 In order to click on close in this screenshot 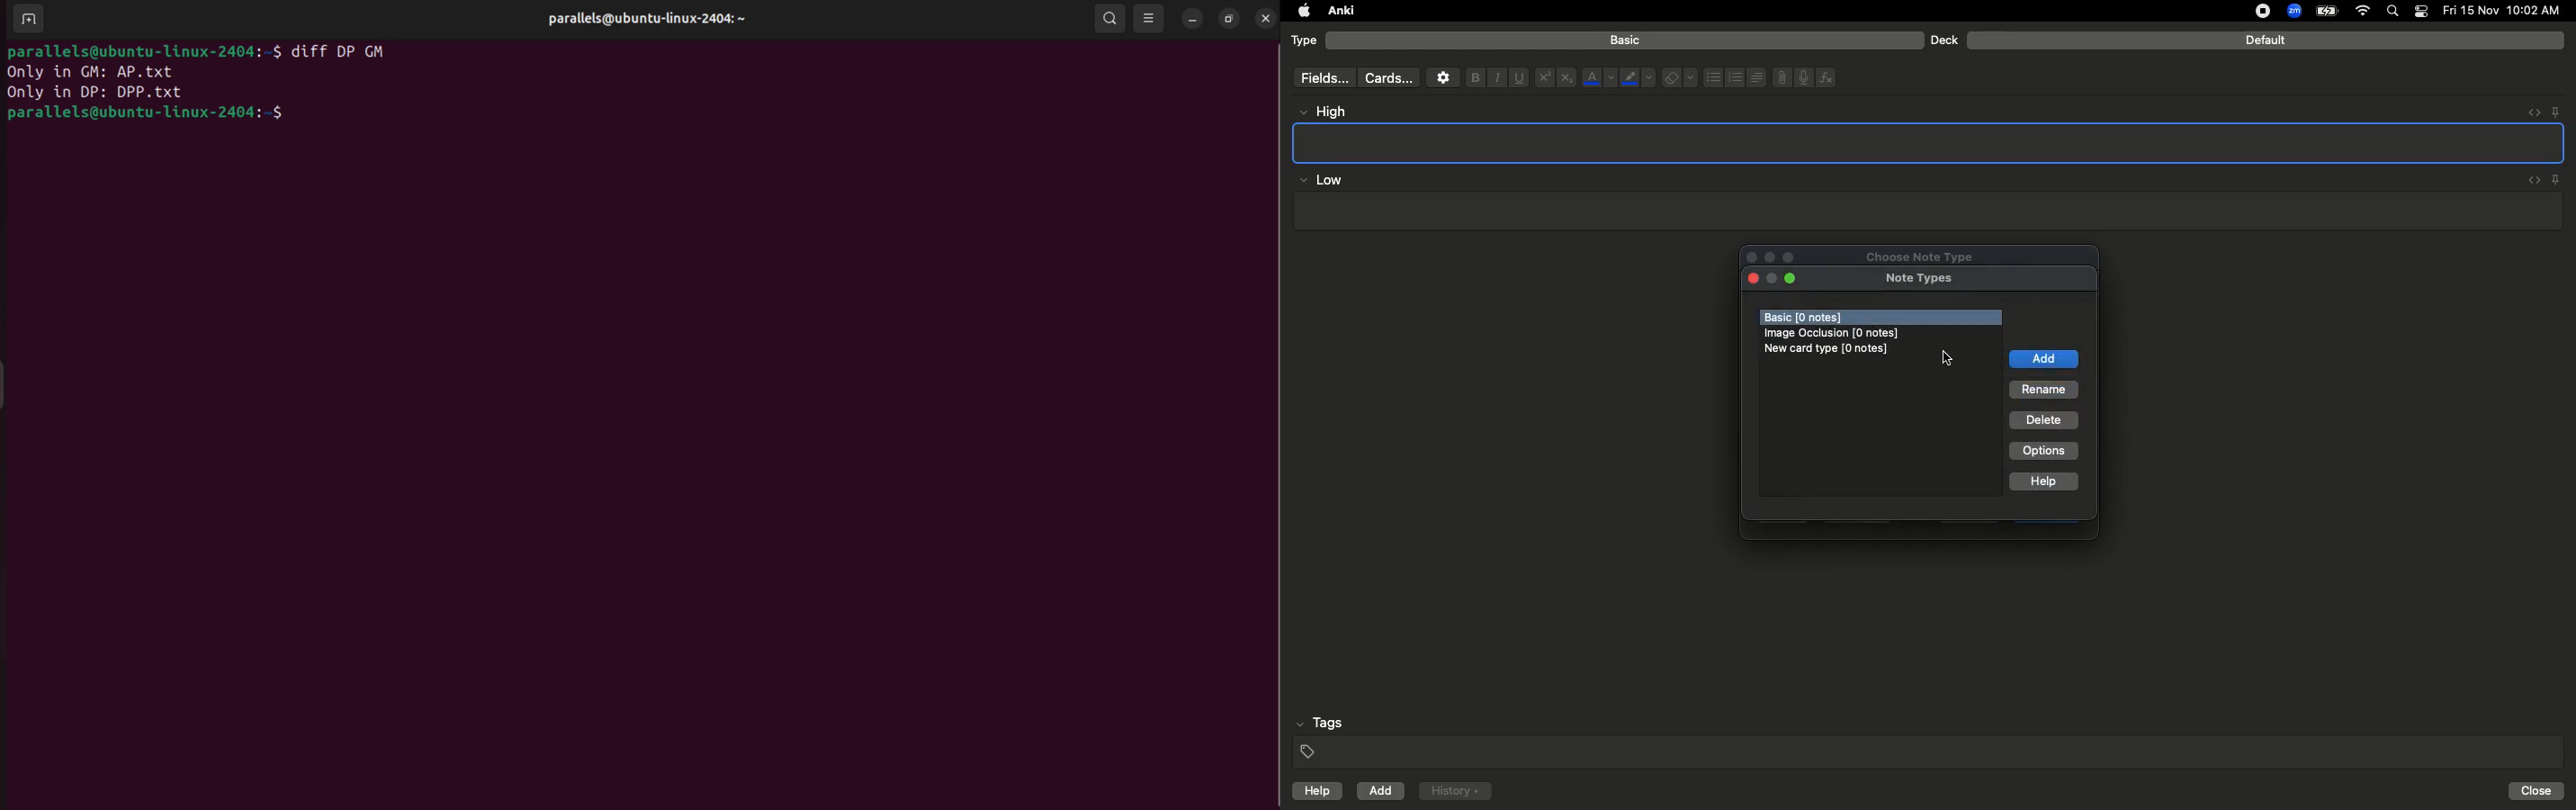, I will do `click(1752, 279)`.